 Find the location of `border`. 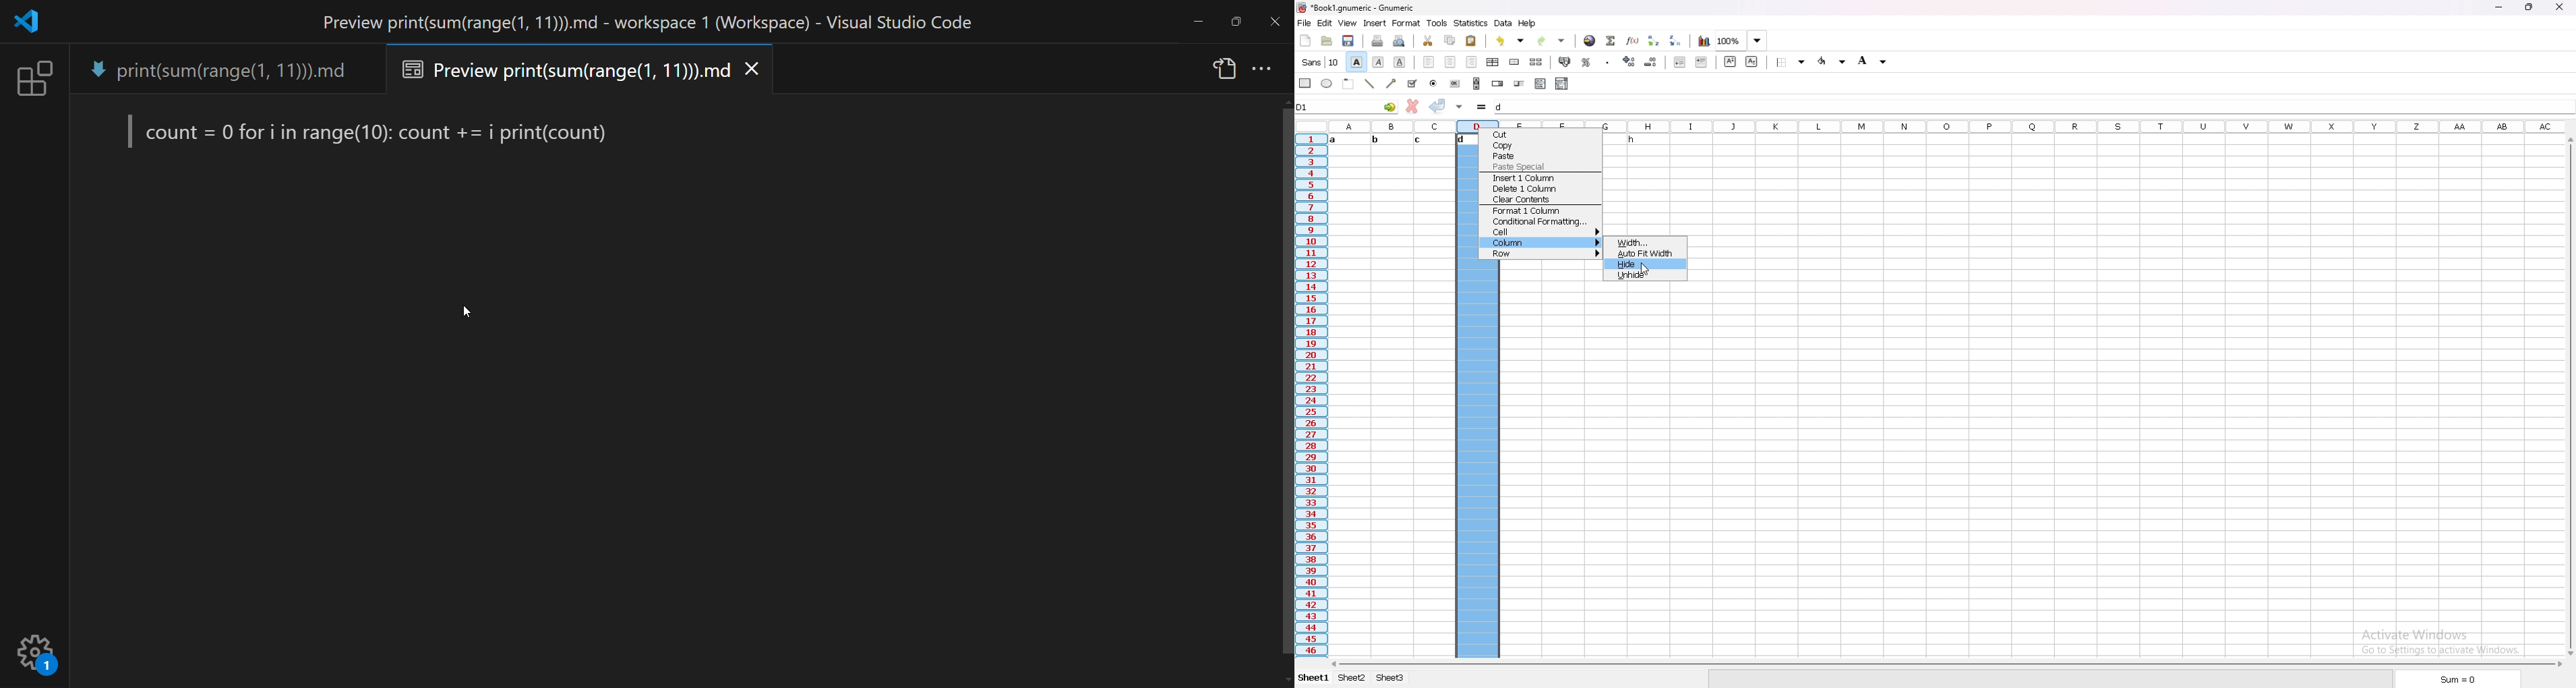

border is located at coordinates (1794, 61).